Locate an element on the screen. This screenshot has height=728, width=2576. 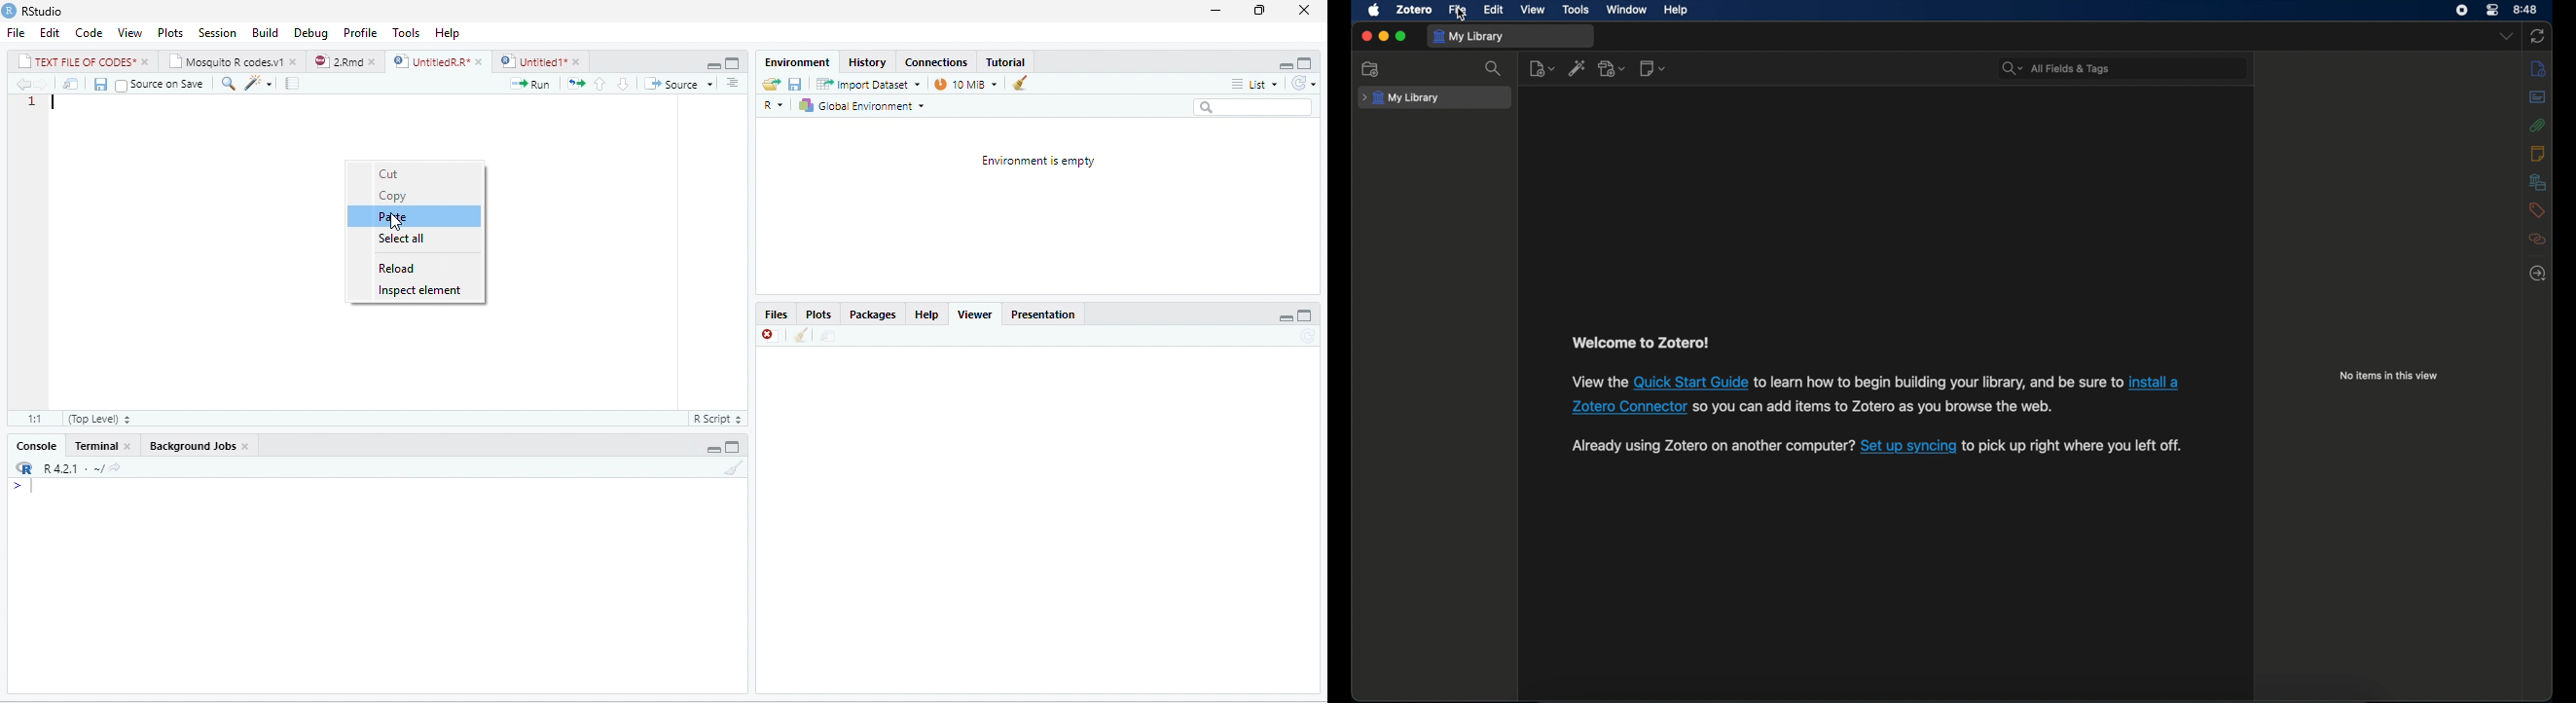
| TEXT FILE RF CODES* is located at coordinates (76, 59).